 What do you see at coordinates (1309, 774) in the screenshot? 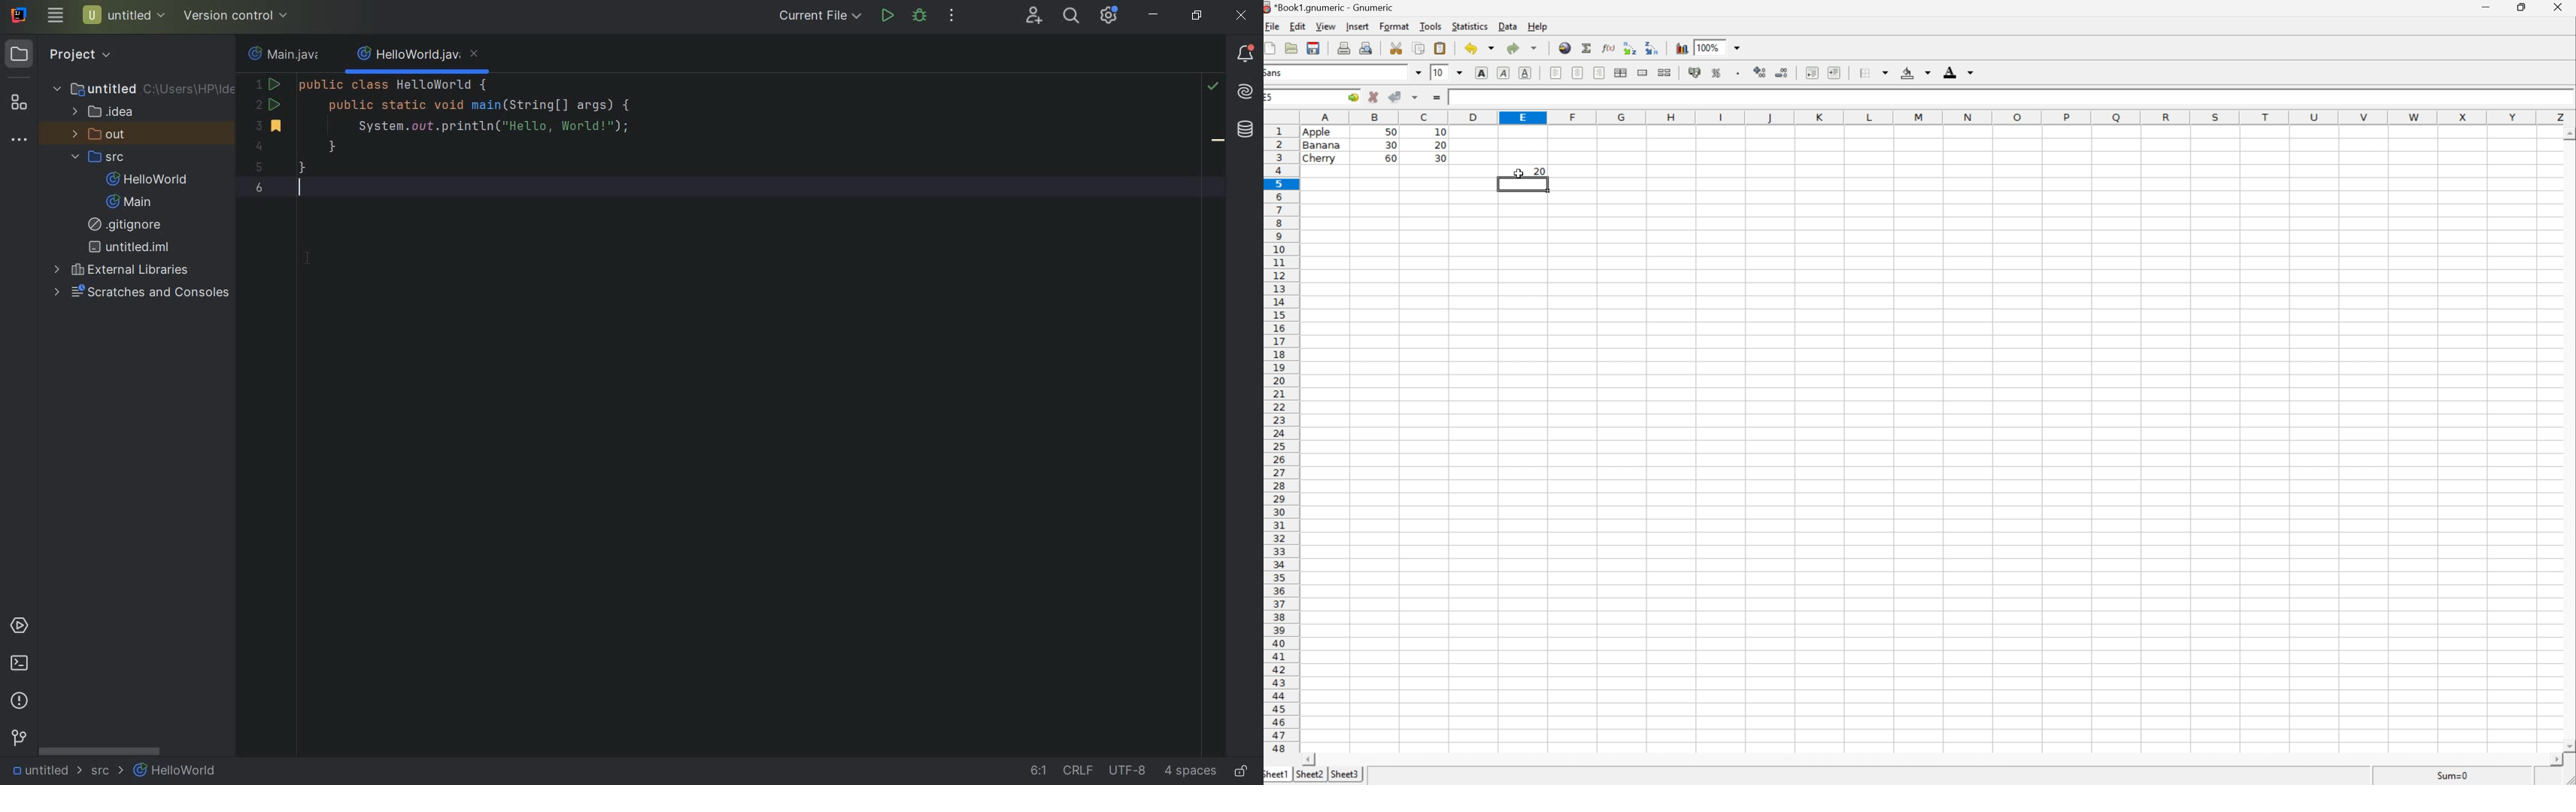
I see `sheet2` at bounding box center [1309, 774].